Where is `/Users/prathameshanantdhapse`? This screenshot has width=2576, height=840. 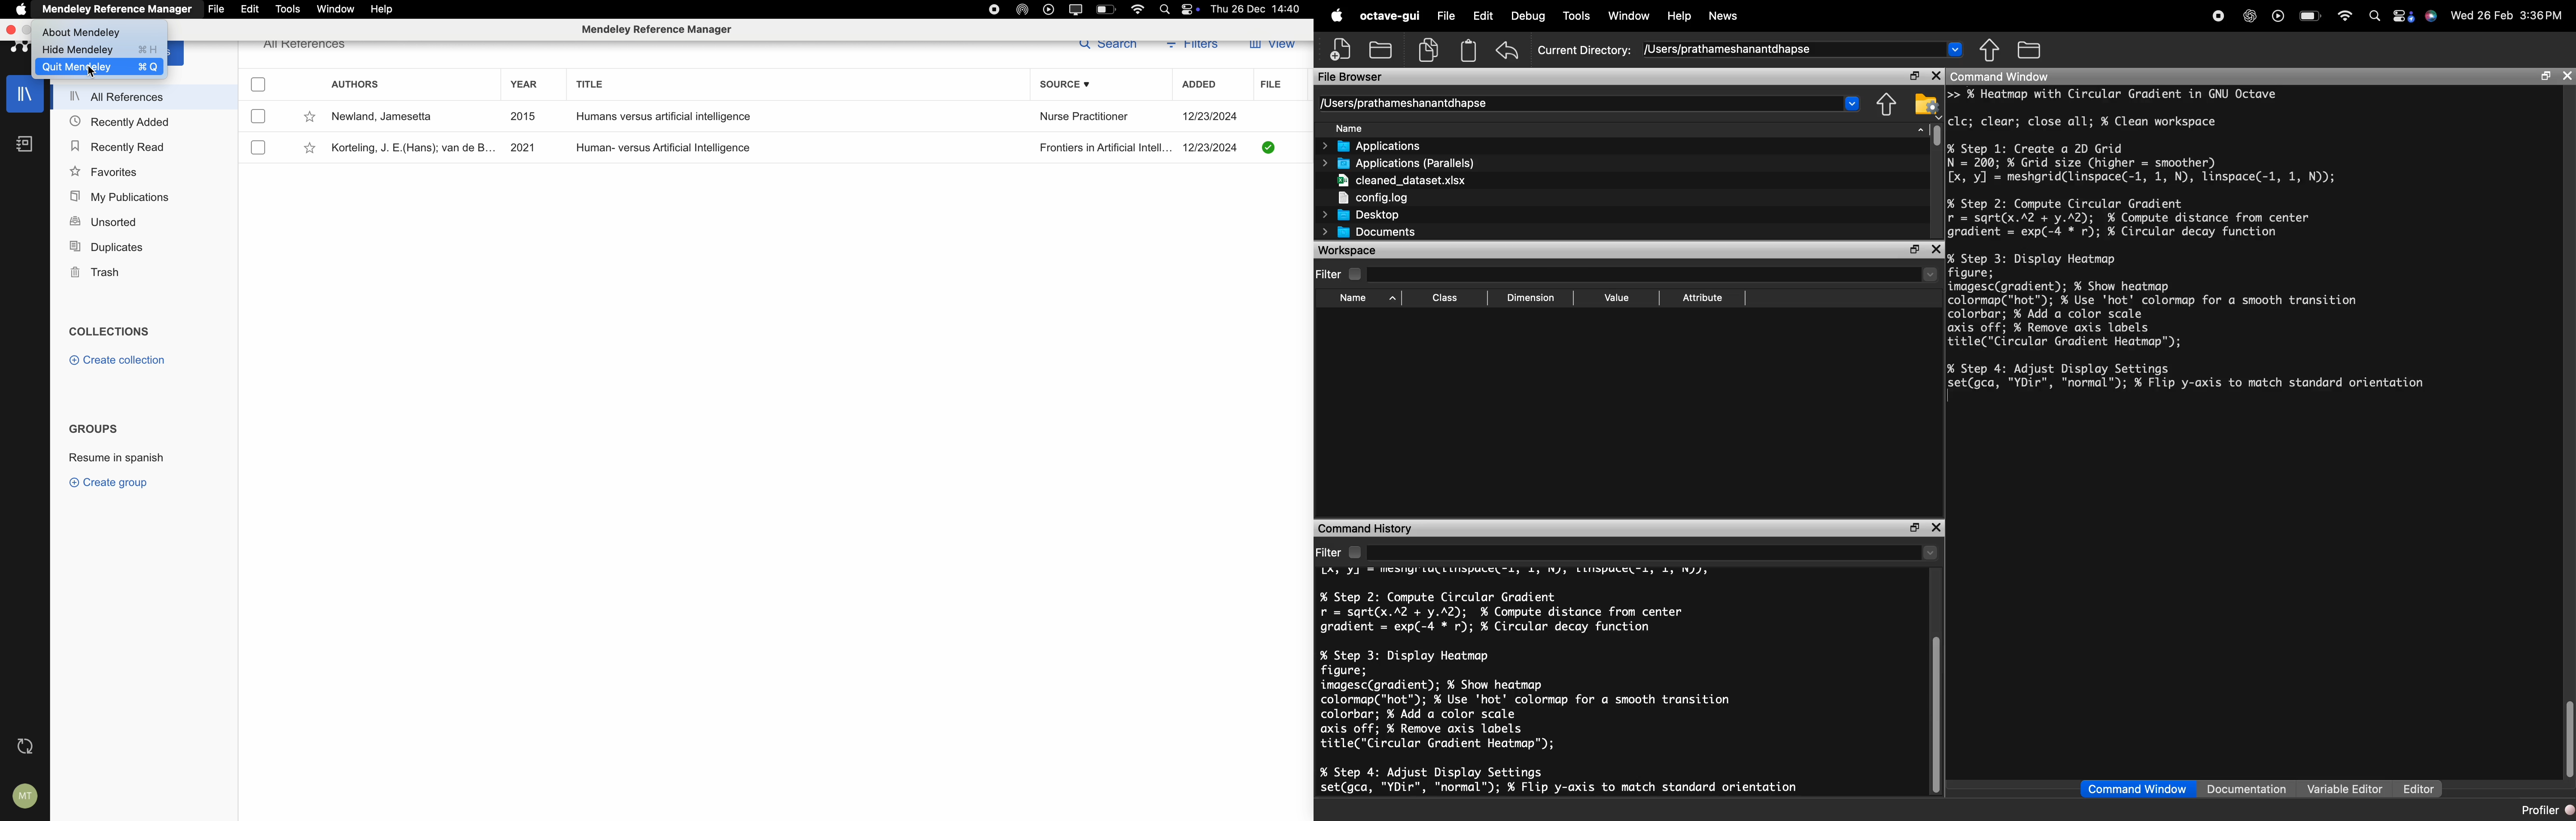 /Users/prathameshanantdhapse is located at coordinates (1587, 103).